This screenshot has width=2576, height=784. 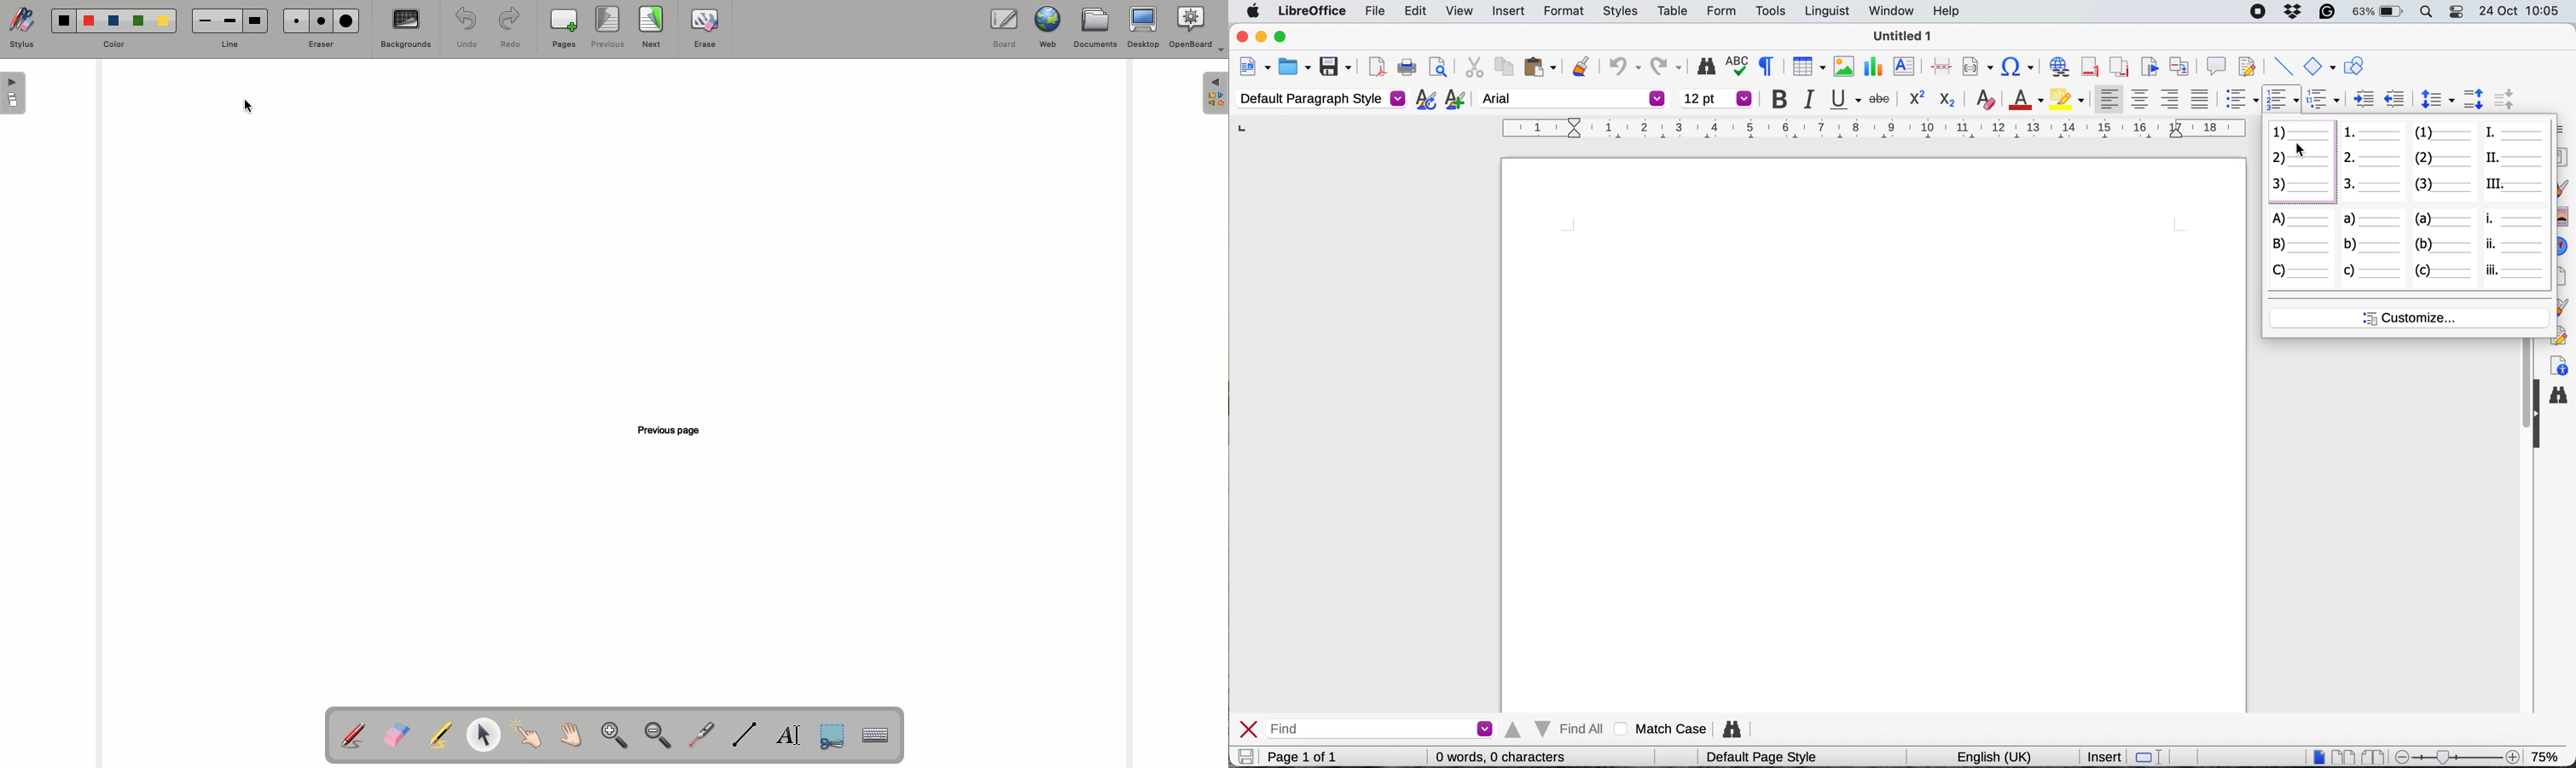 What do you see at coordinates (2522, 11) in the screenshot?
I see `24-Oct 10:05` at bounding box center [2522, 11].